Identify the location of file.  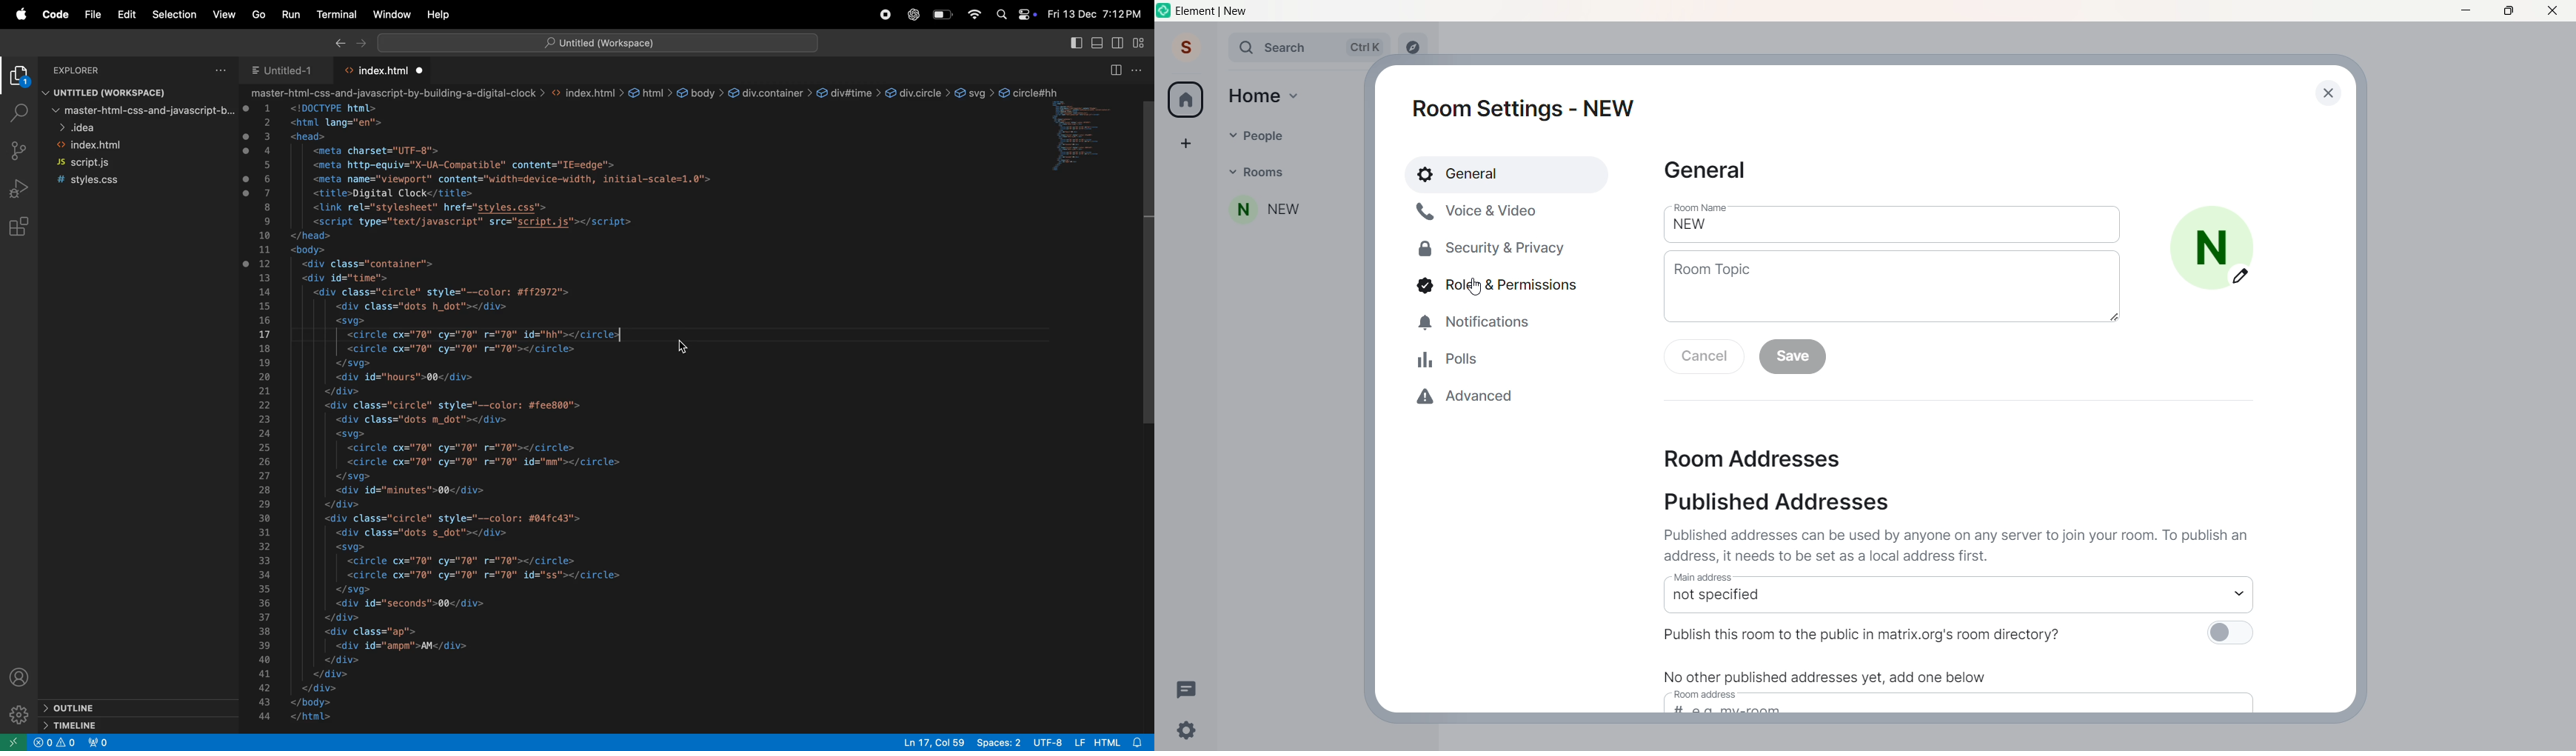
(93, 16).